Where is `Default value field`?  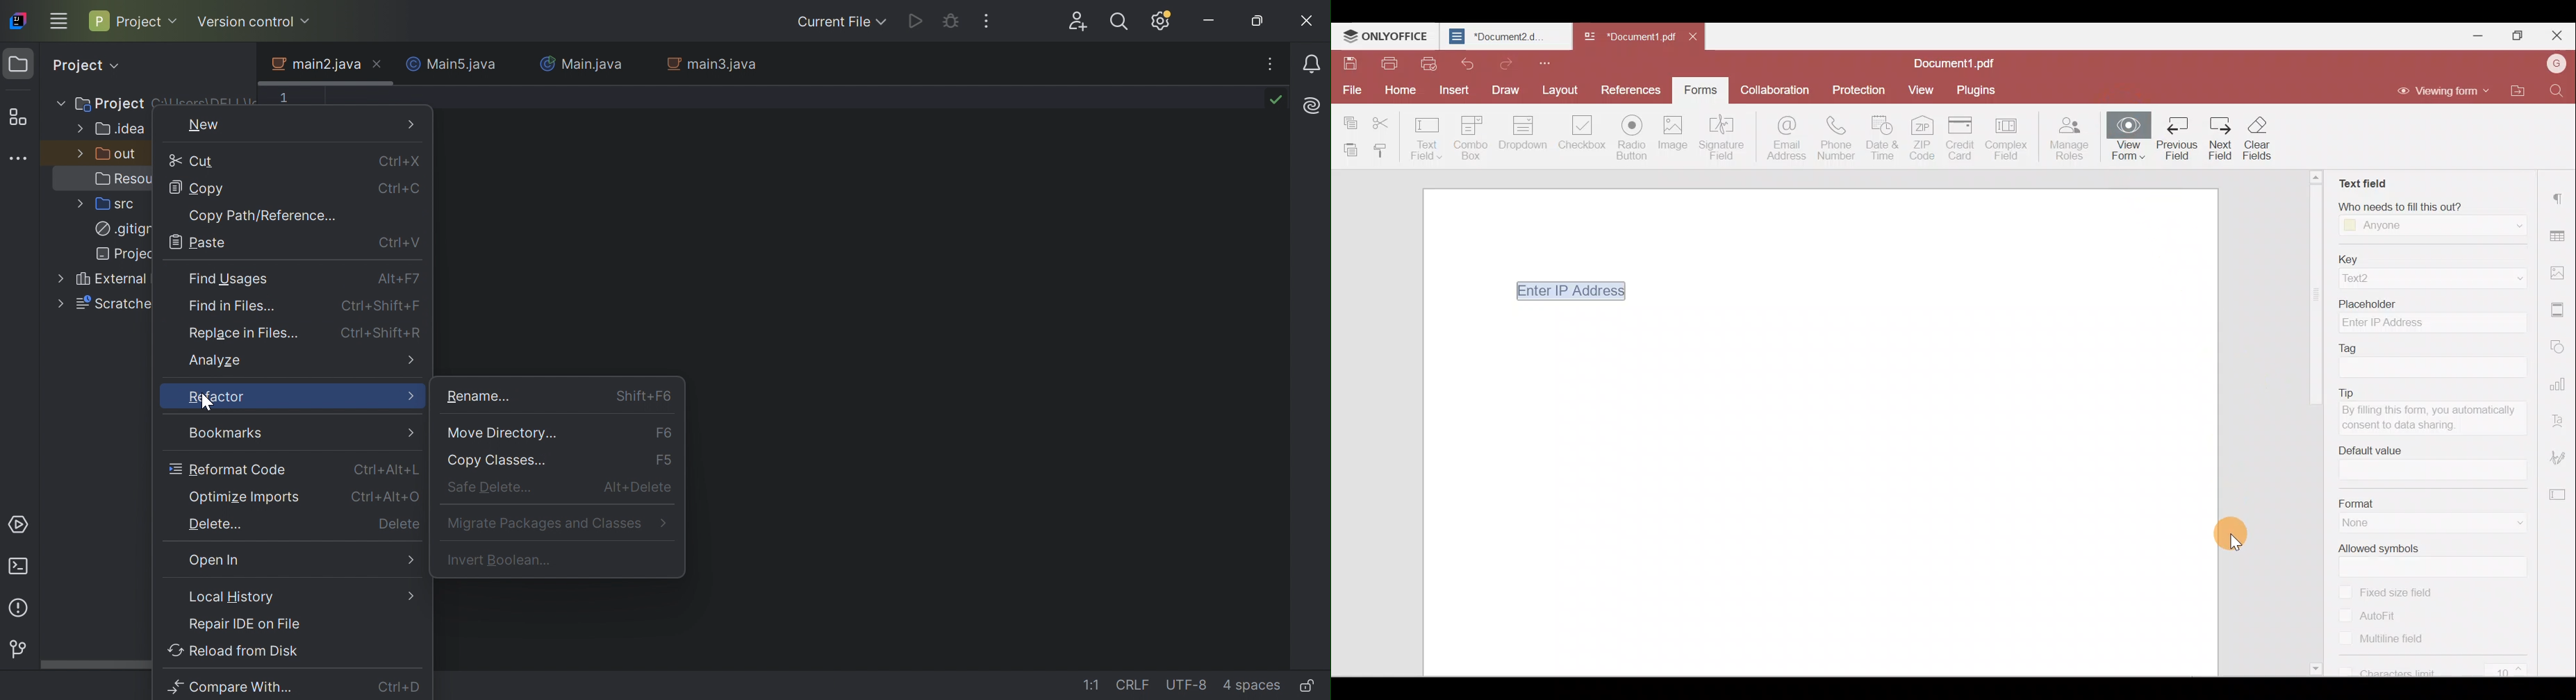 Default value field is located at coordinates (2434, 471).